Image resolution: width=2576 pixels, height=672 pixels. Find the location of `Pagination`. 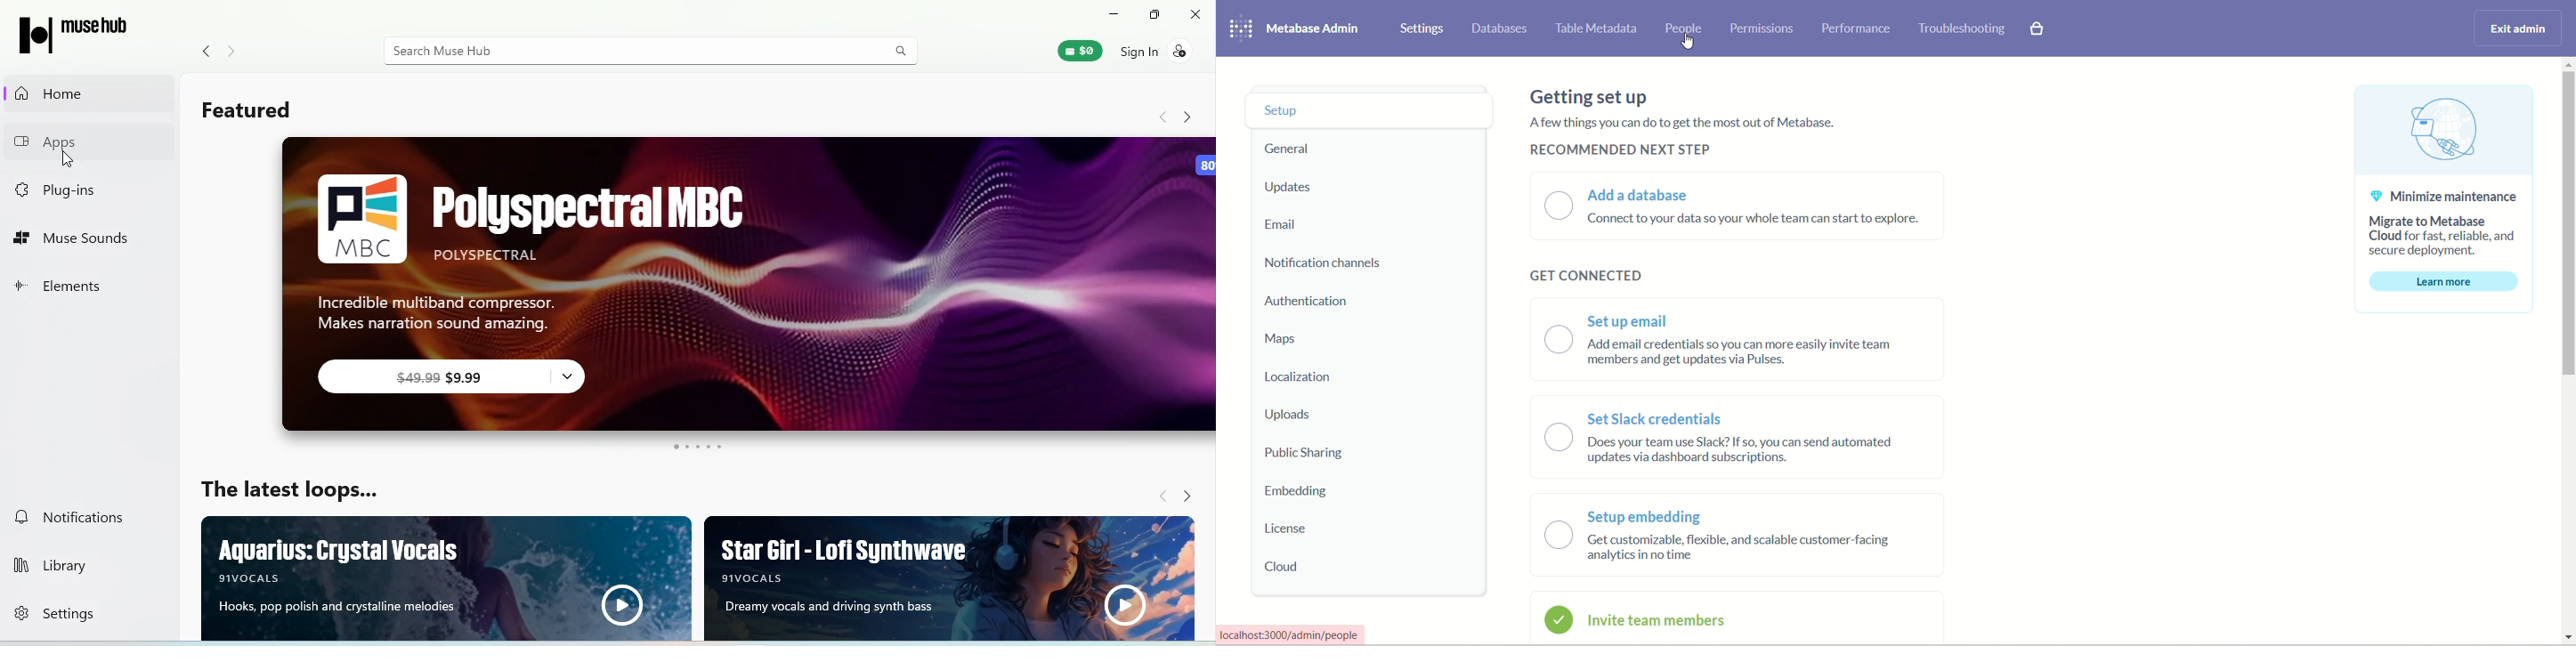

Pagination is located at coordinates (696, 448).